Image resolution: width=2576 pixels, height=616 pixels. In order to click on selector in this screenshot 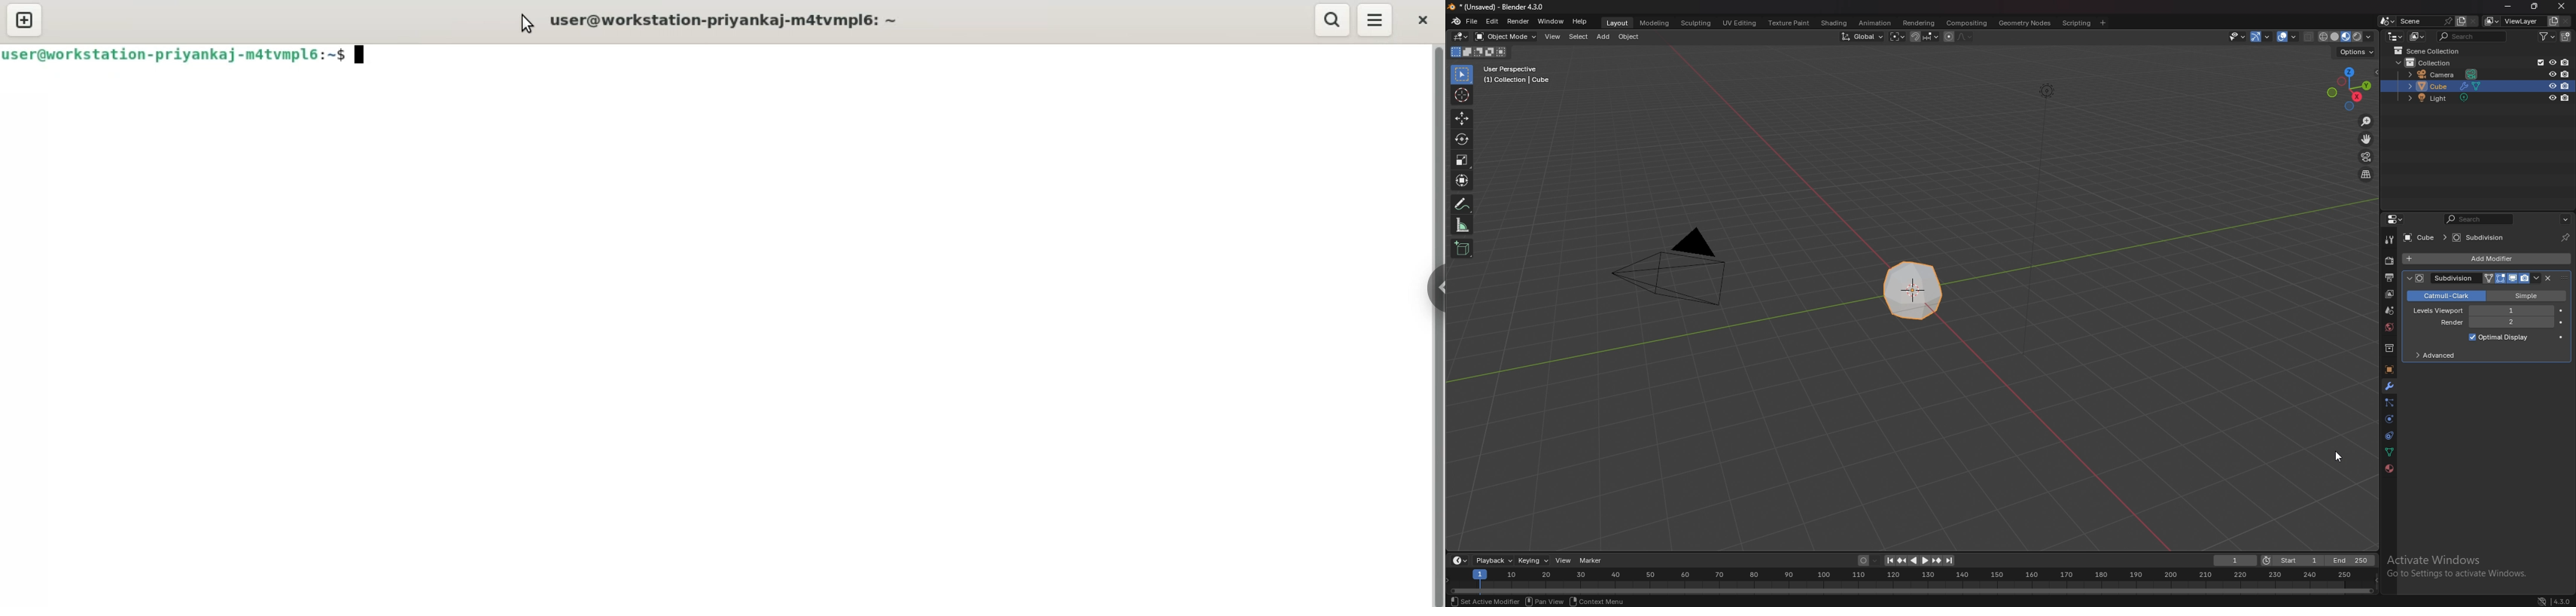, I will do `click(1462, 75)`.